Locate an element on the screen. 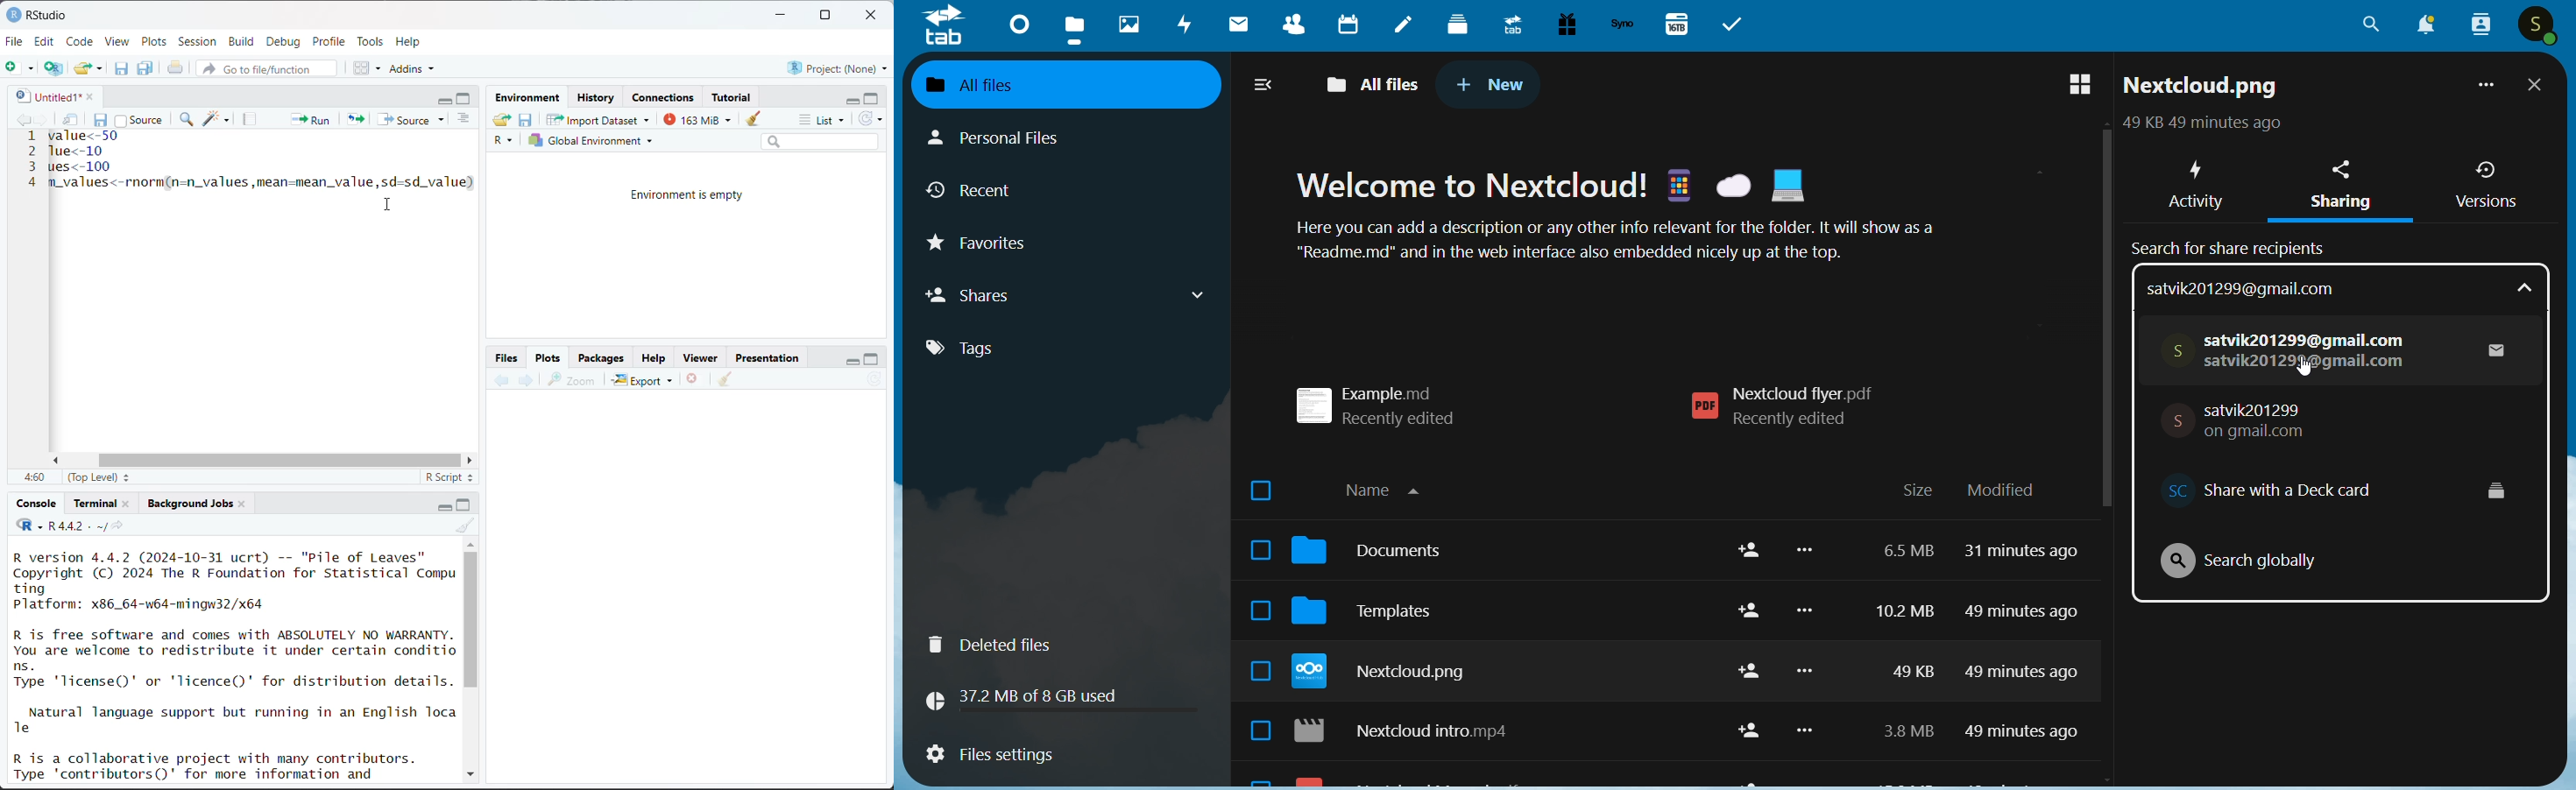 Image resolution: width=2576 pixels, height=812 pixels. addins is located at coordinates (414, 68).